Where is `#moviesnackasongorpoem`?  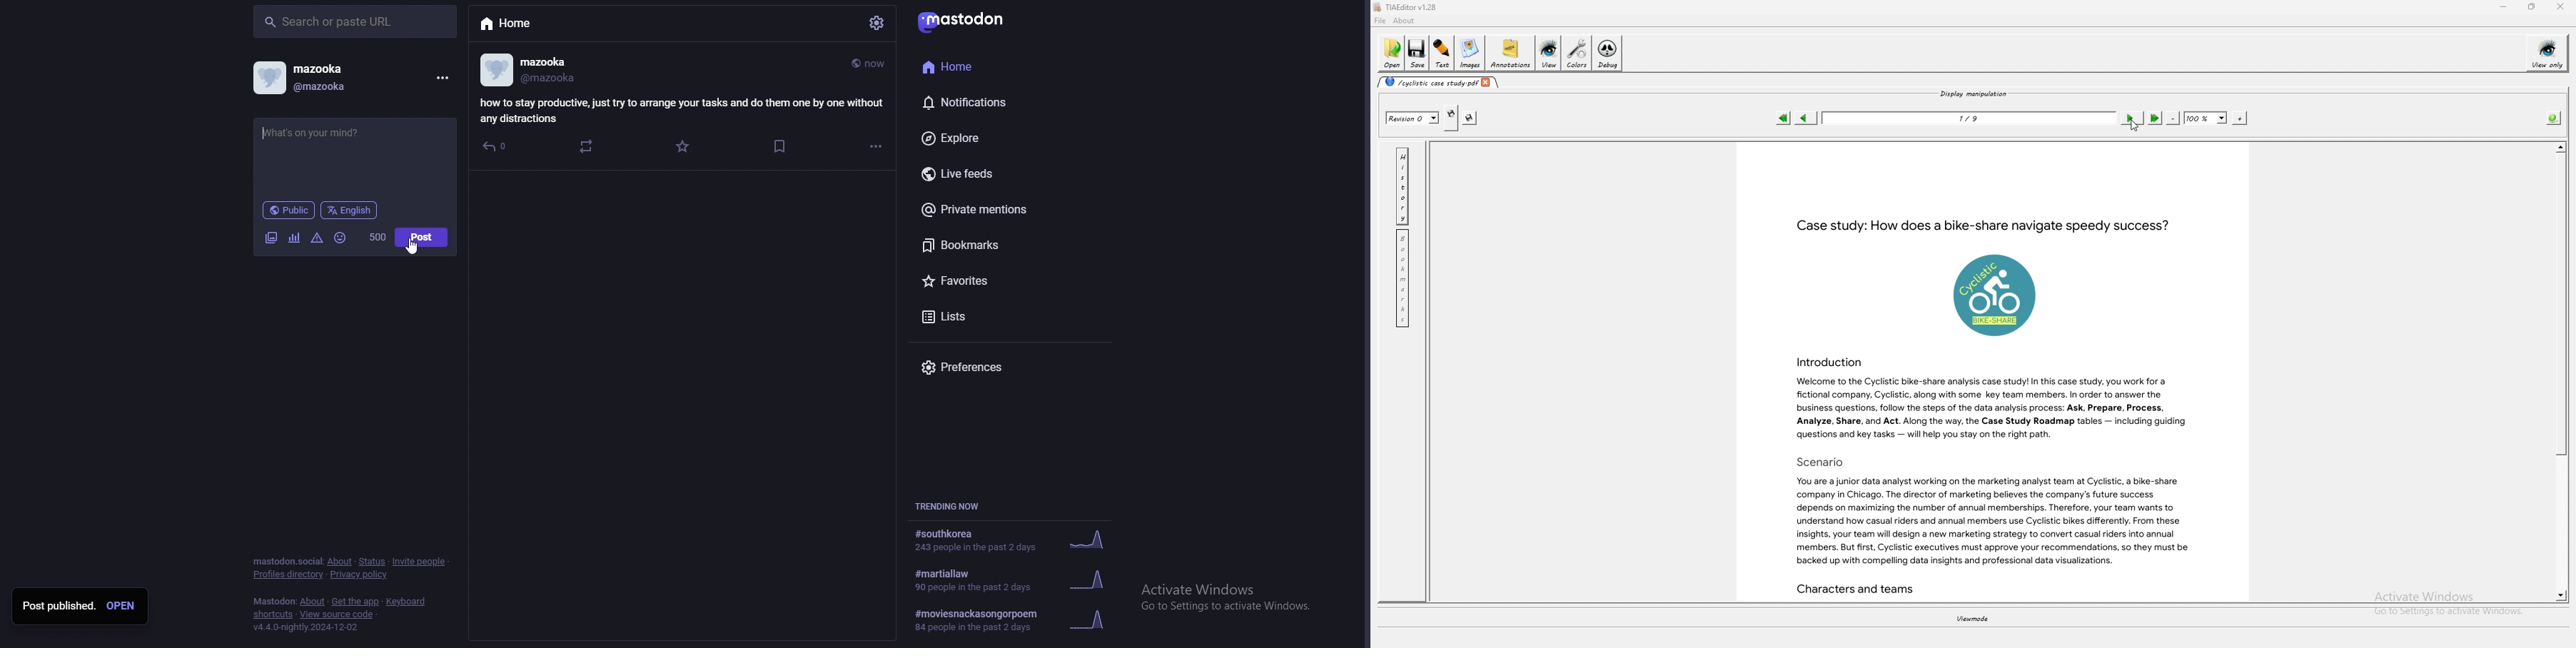 #moviesnackasongorpoem is located at coordinates (1014, 622).